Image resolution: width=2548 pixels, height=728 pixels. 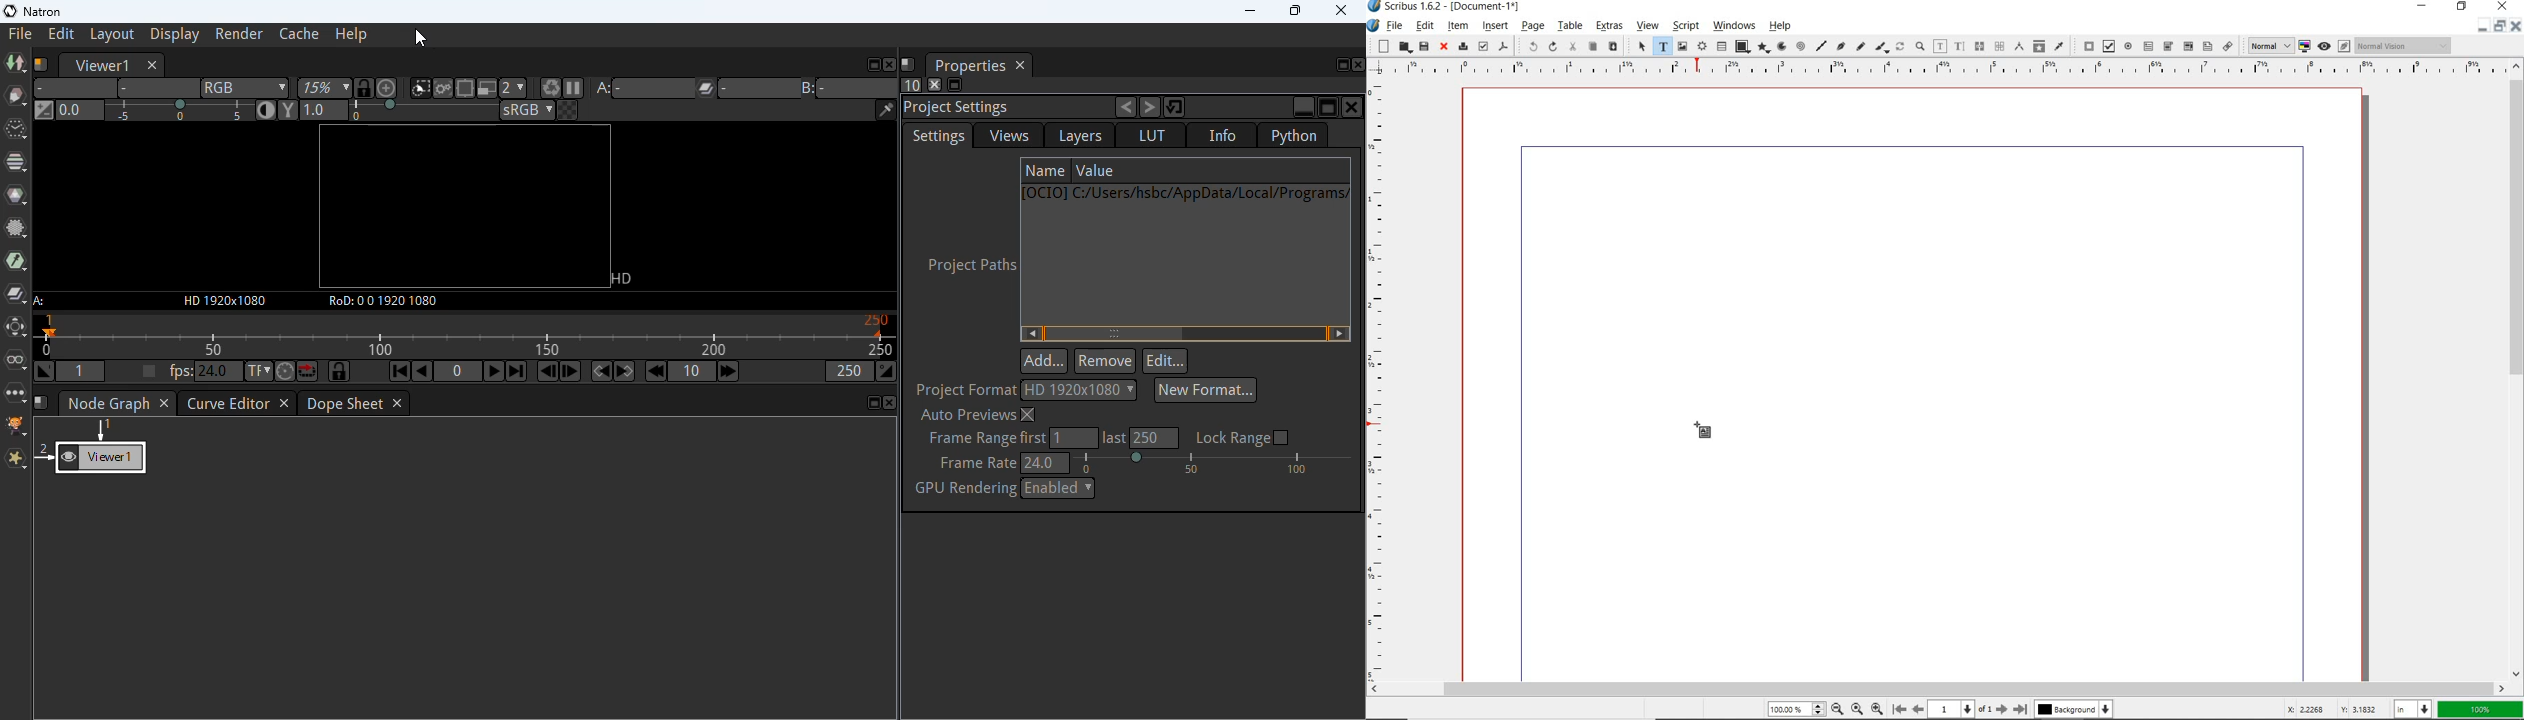 I want to click on 100%, so click(x=2481, y=710).